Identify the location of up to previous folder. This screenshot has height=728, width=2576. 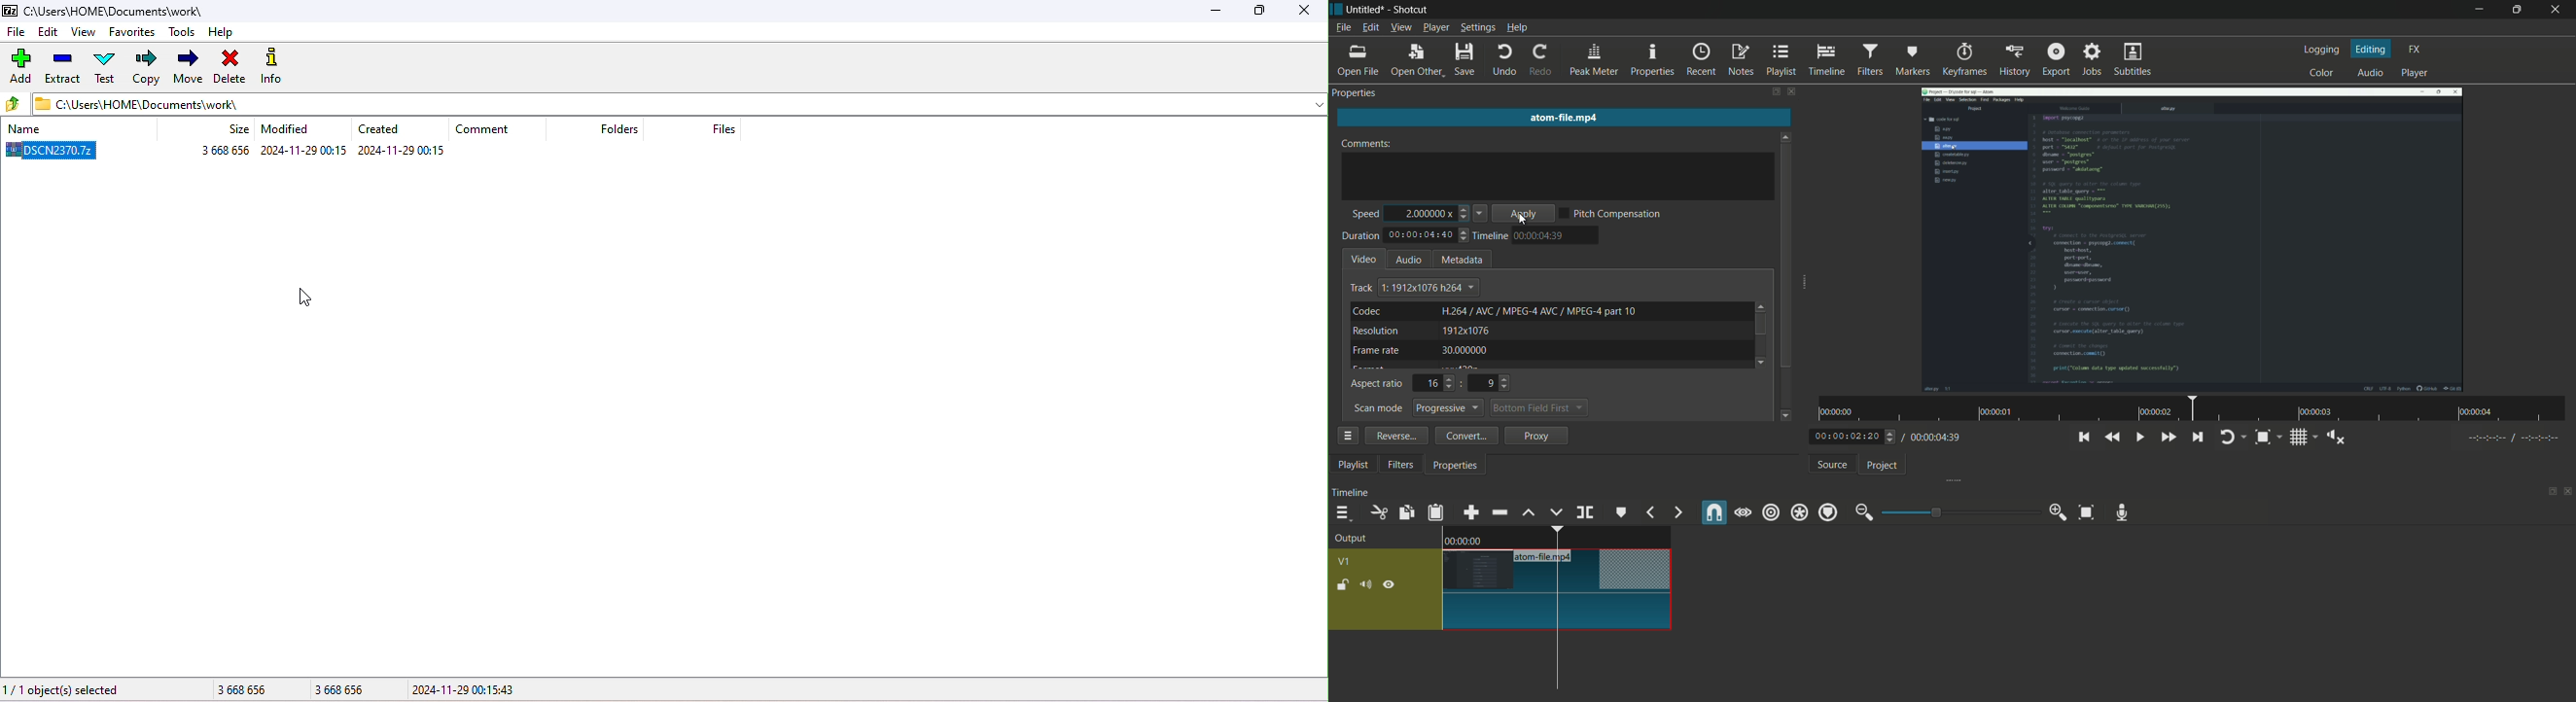
(15, 105).